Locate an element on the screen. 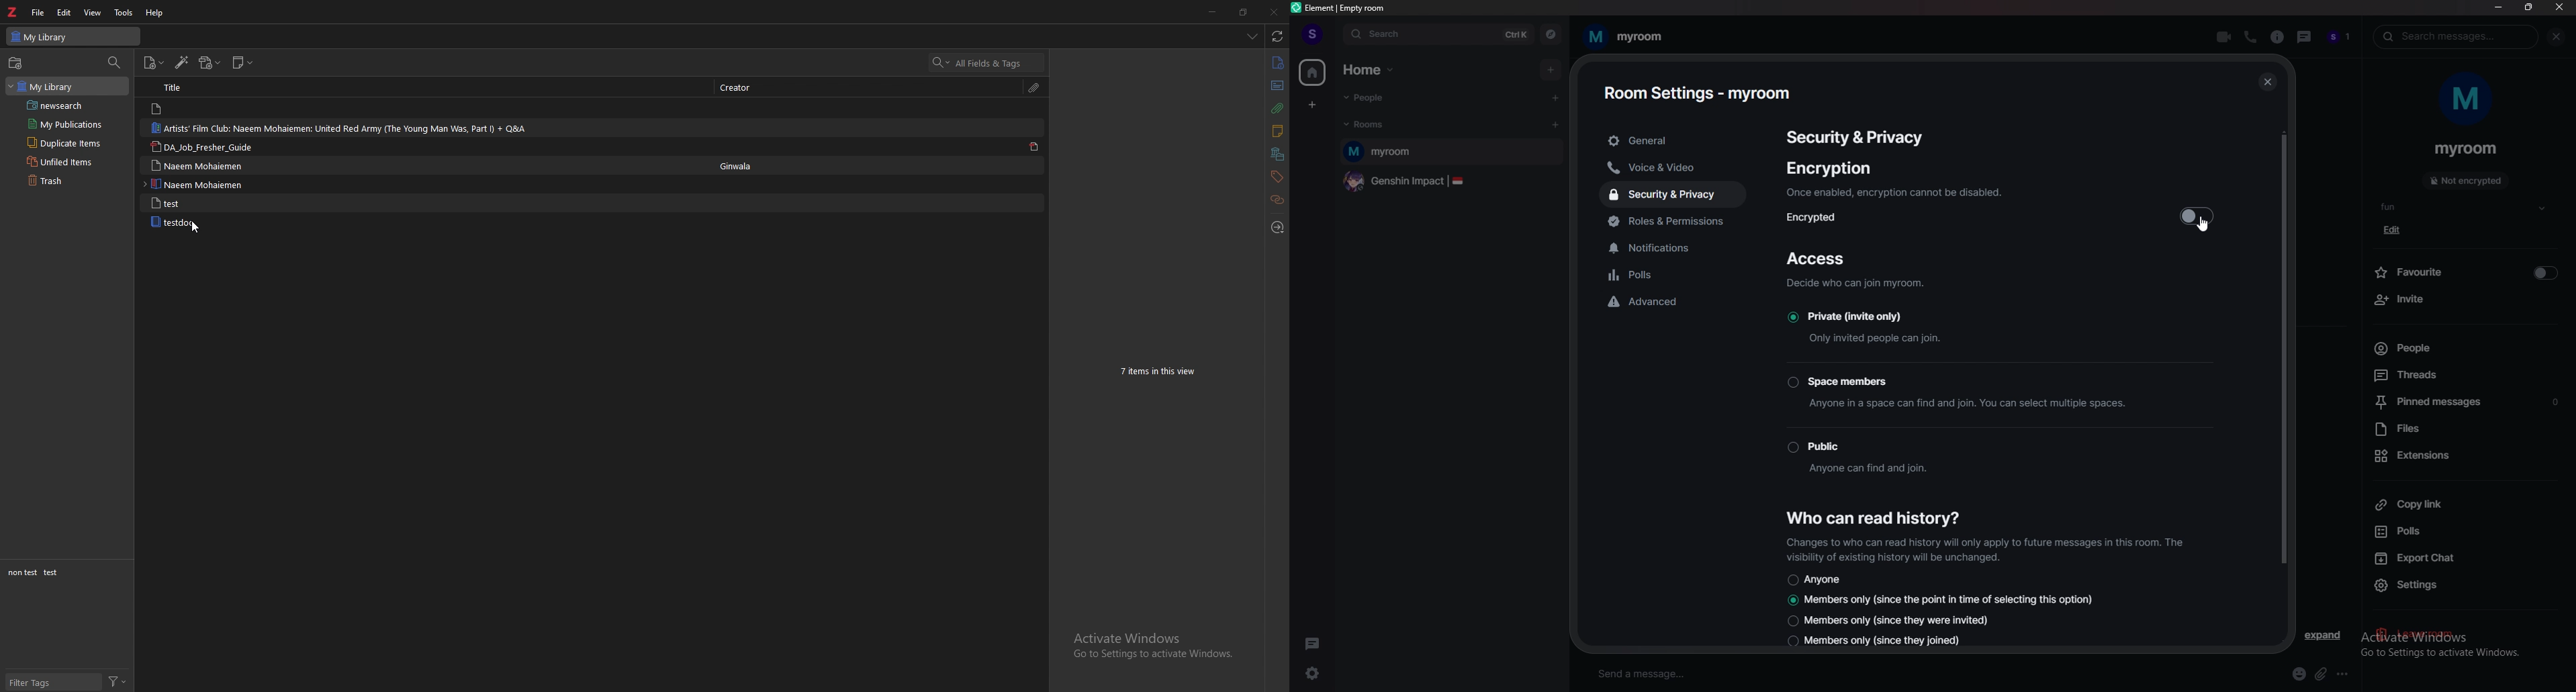 This screenshot has height=700, width=2576.  Members only (since they joined) is located at coordinates (1874, 642).